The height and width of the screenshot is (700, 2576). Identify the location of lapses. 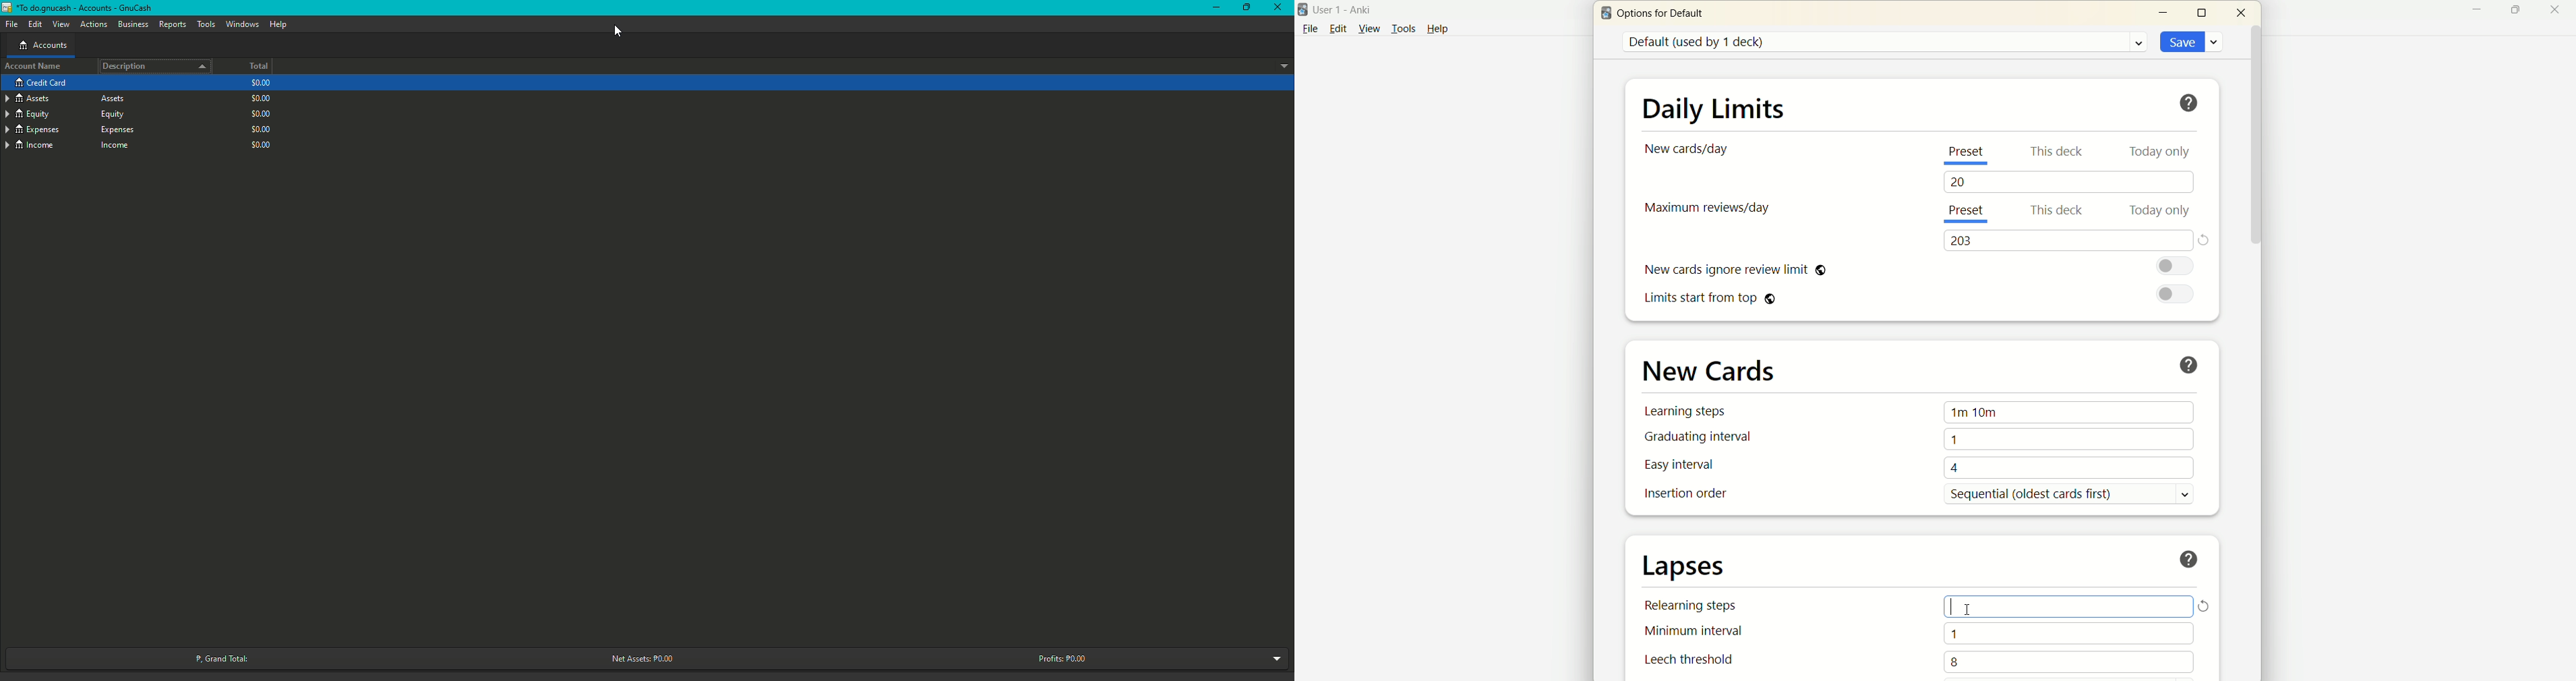
(1686, 568).